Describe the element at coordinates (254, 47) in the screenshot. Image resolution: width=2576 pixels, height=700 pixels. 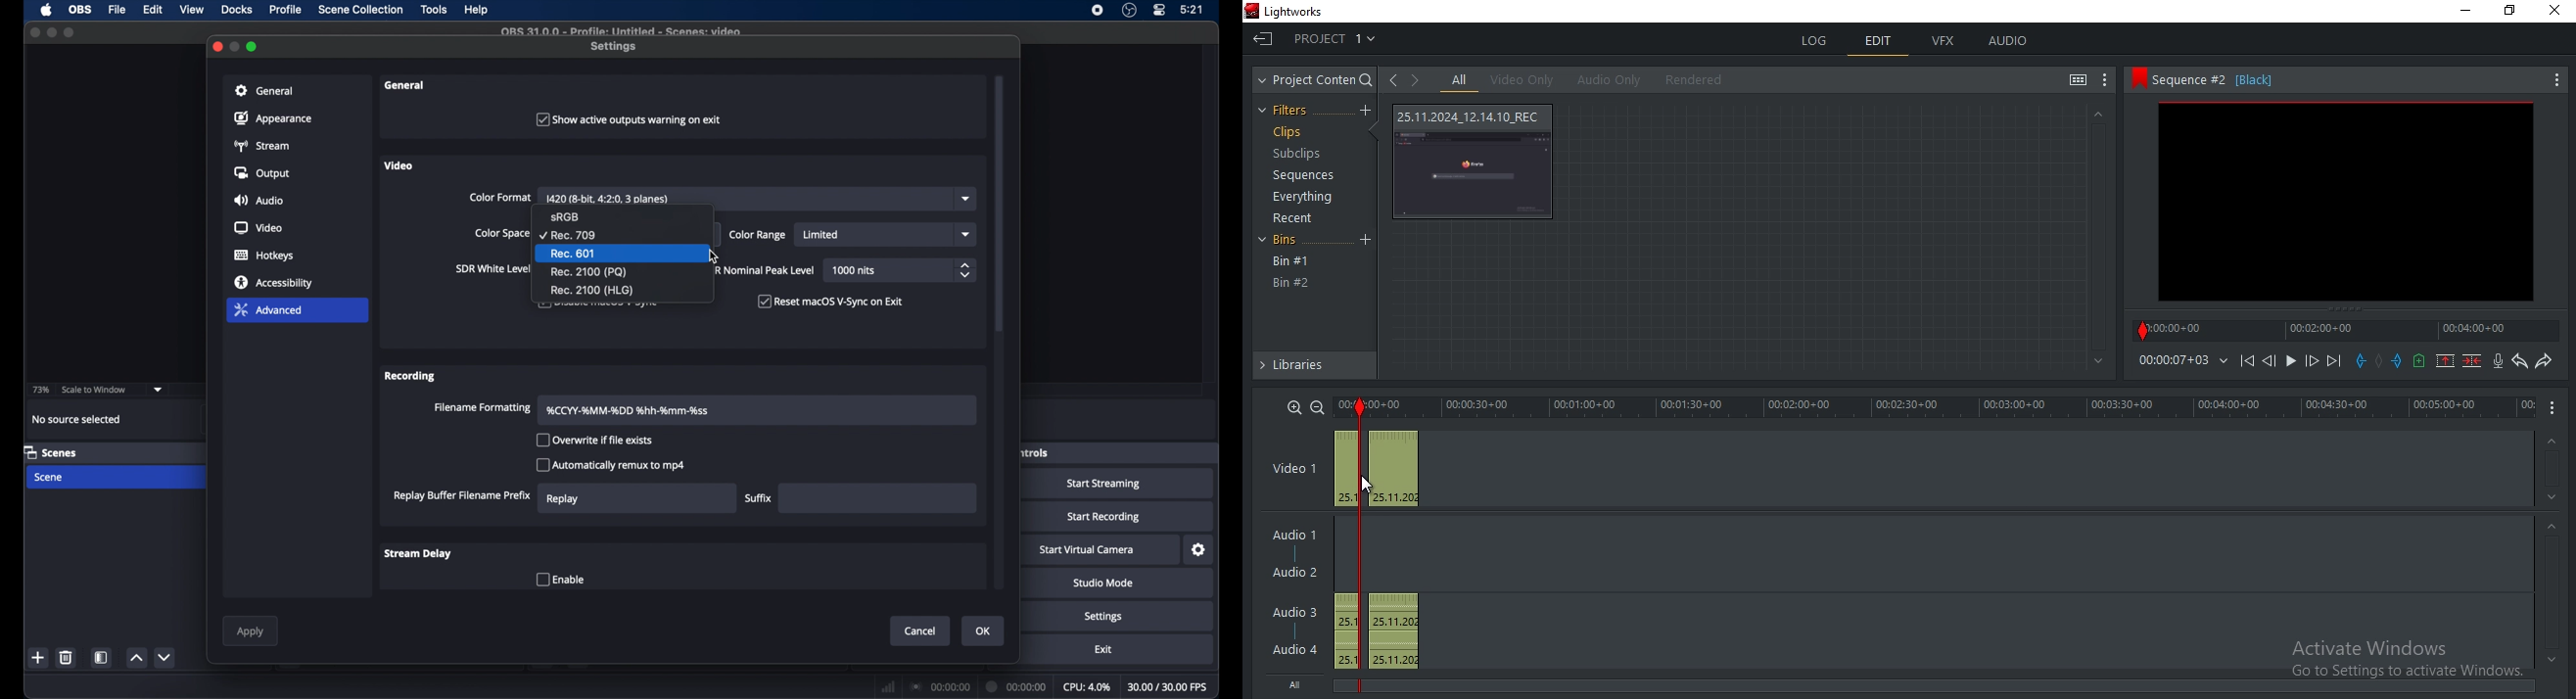
I see `maximize` at that location.